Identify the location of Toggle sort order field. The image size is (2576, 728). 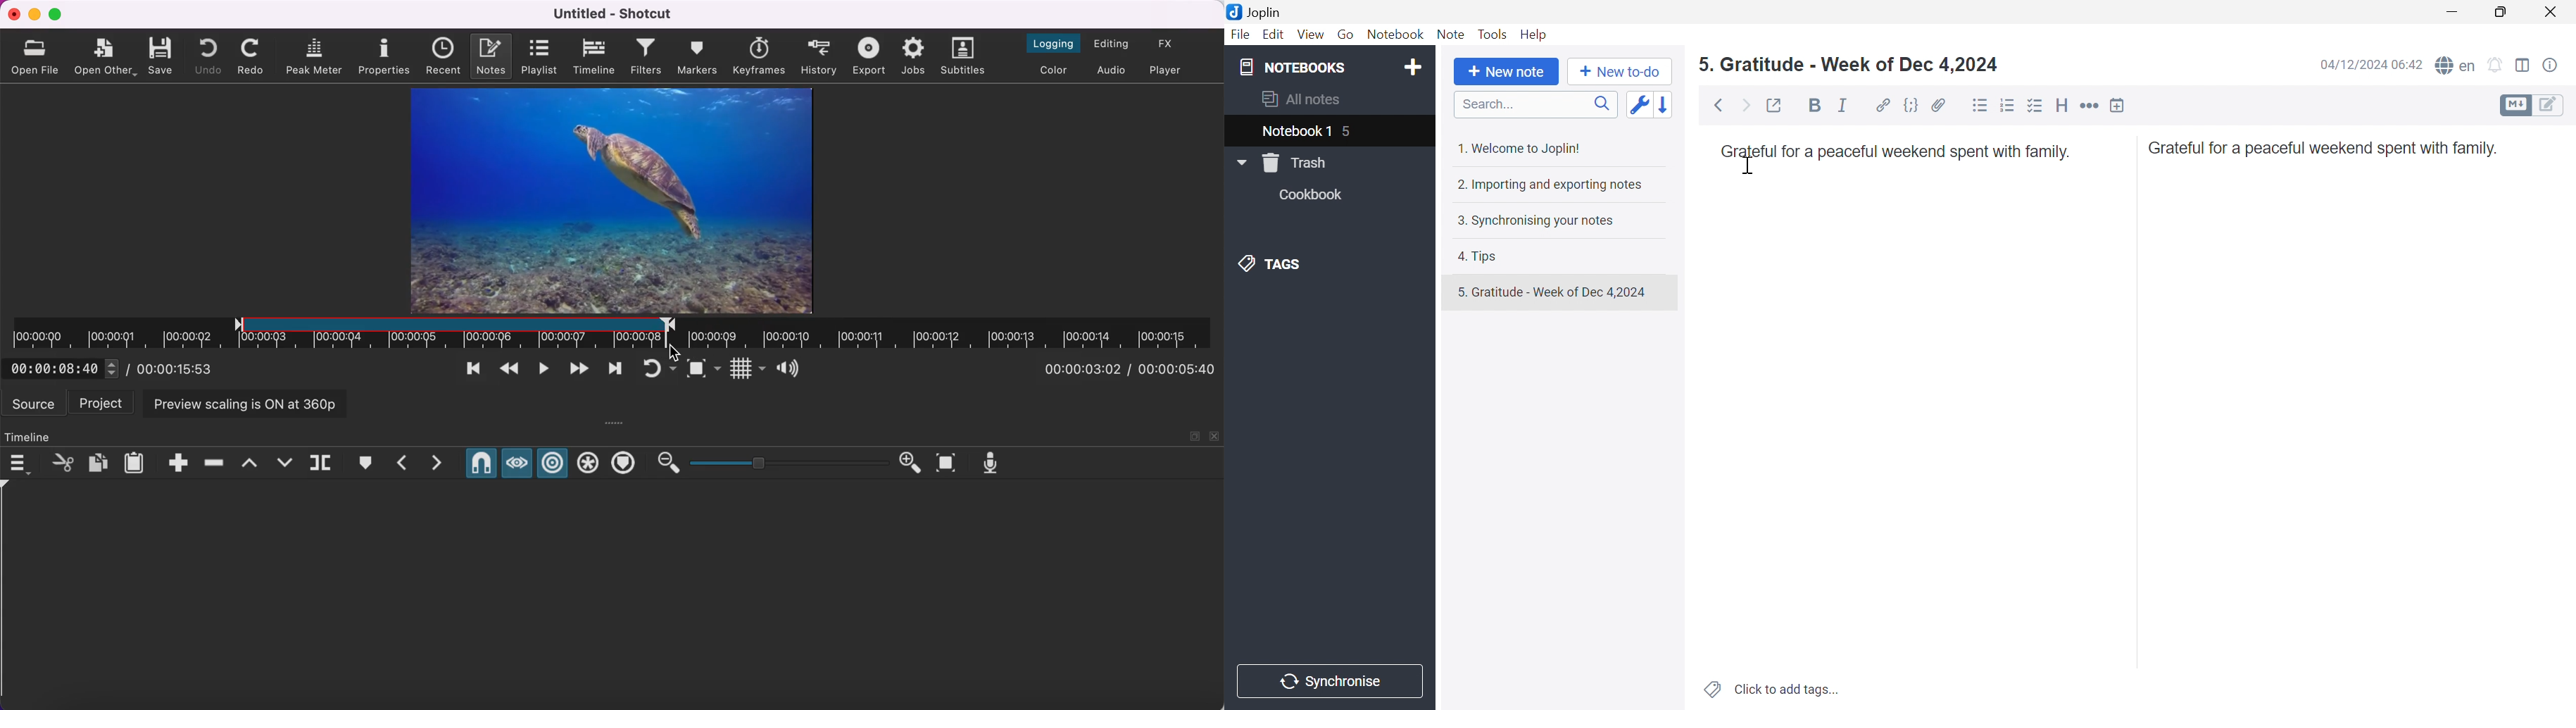
(1642, 106).